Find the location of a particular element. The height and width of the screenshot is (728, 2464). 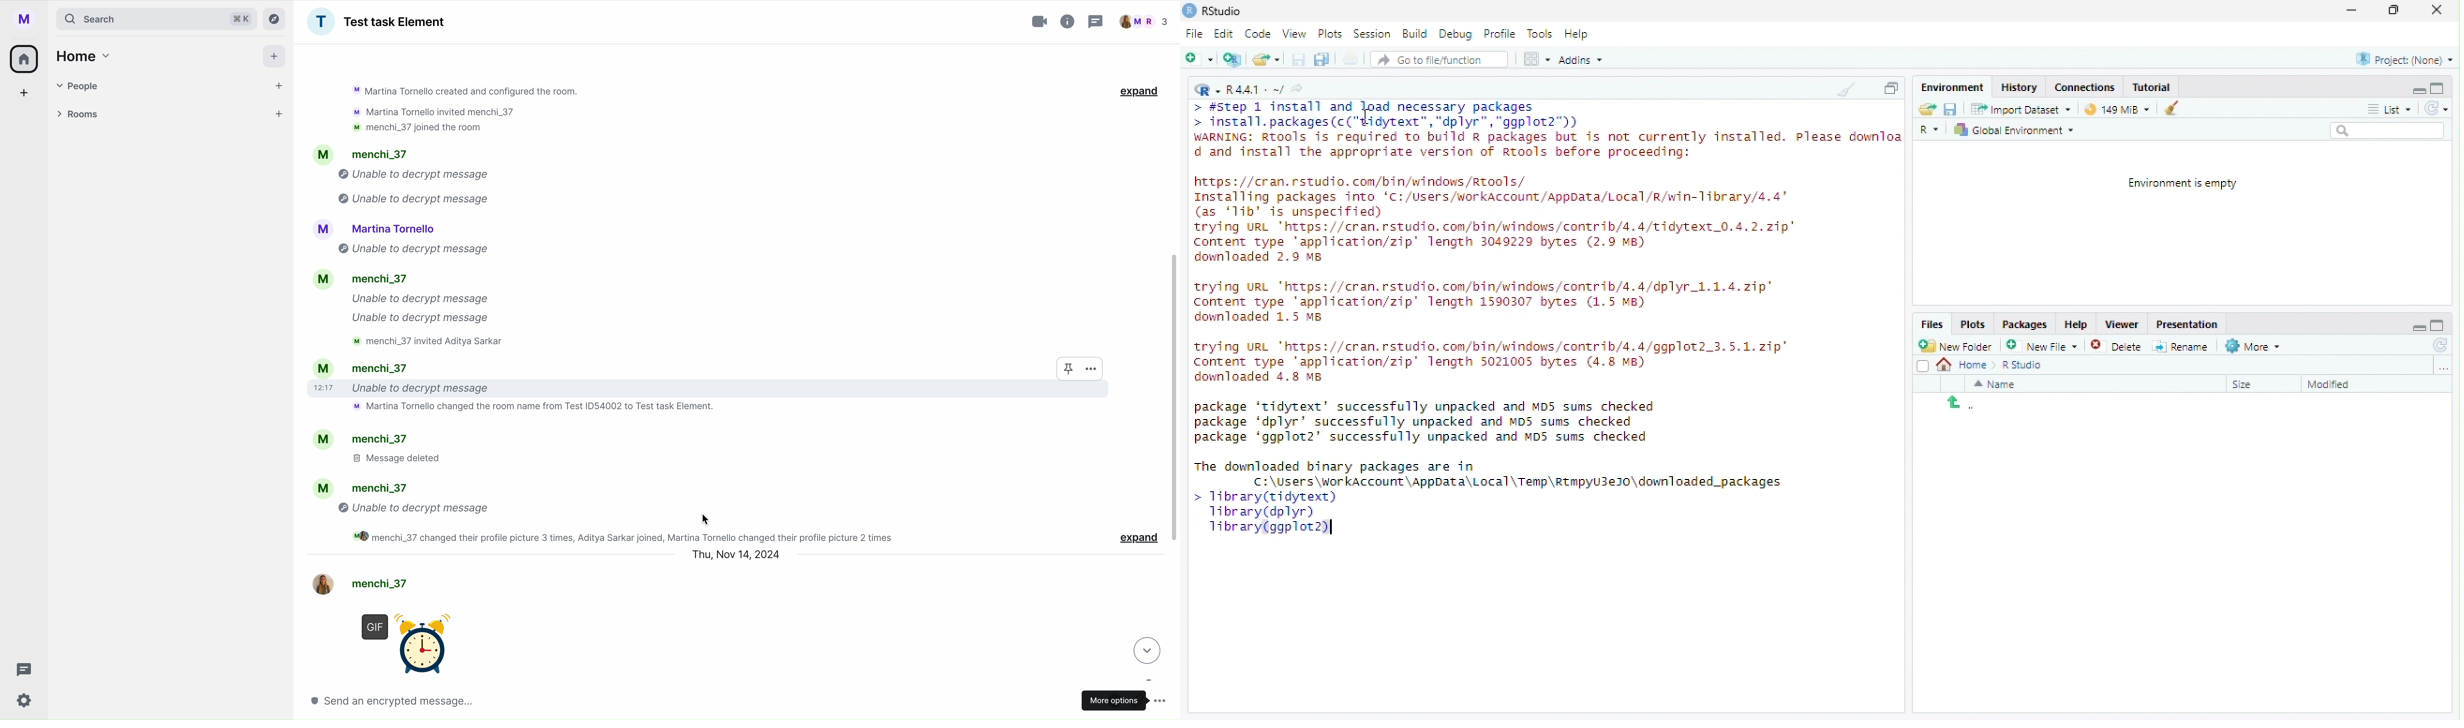

2 tia]. packages CoC" Tl dytent sqnlye nodes
> install. packages (c("didytext", "dplyr", “ggplot2")) is located at coordinates (1389, 115).